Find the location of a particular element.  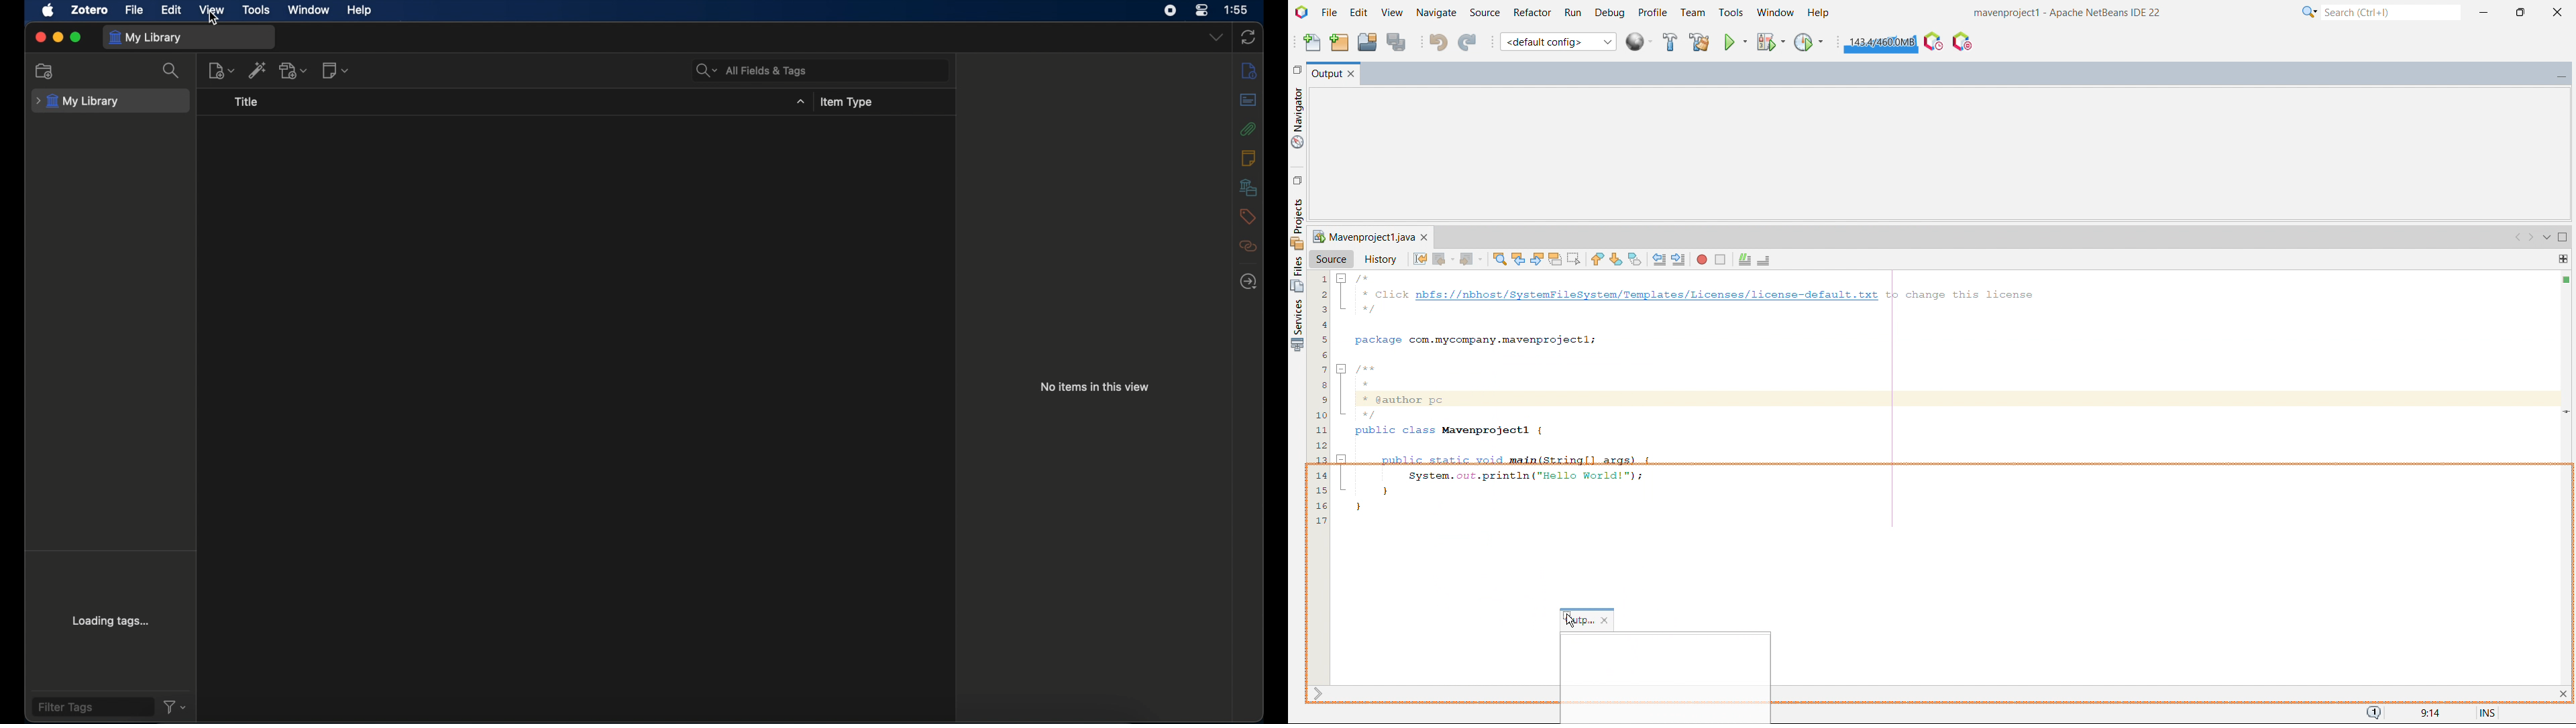

sync is located at coordinates (1248, 36).